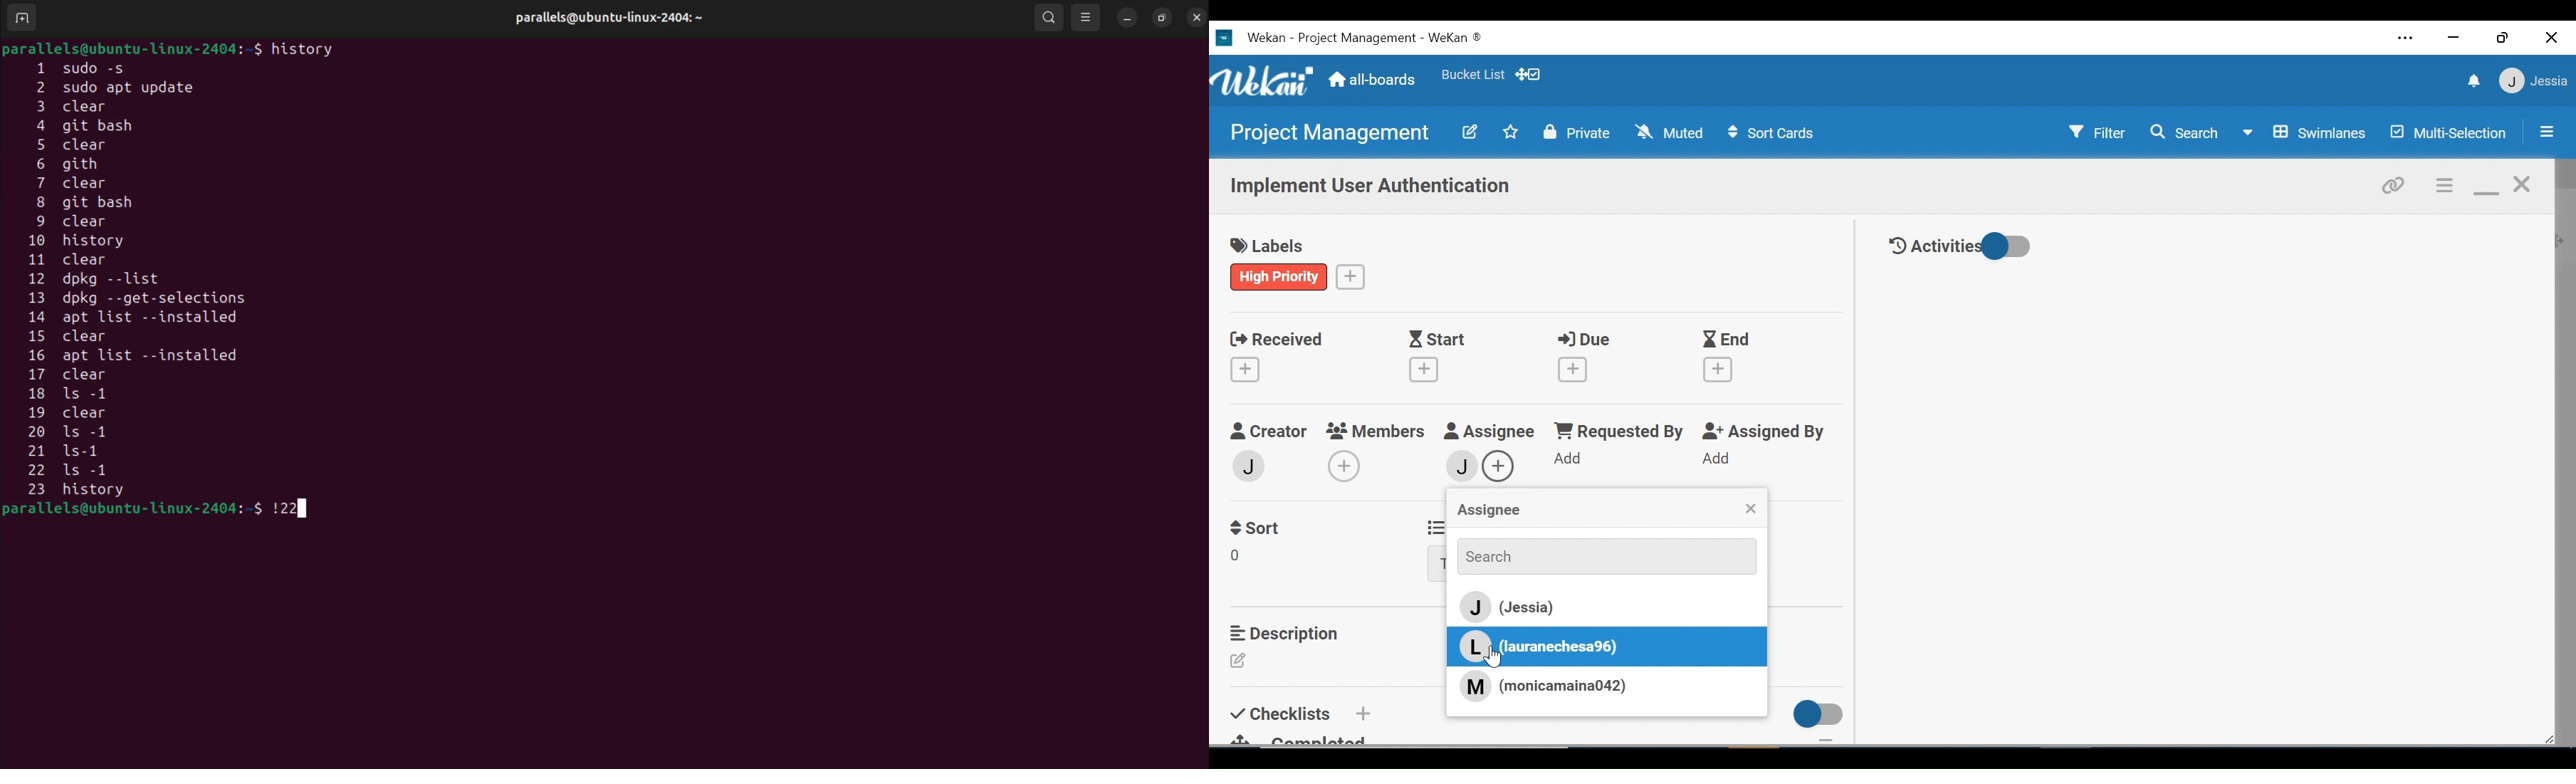  I want to click on Wekan logo, so click(1265, 83).